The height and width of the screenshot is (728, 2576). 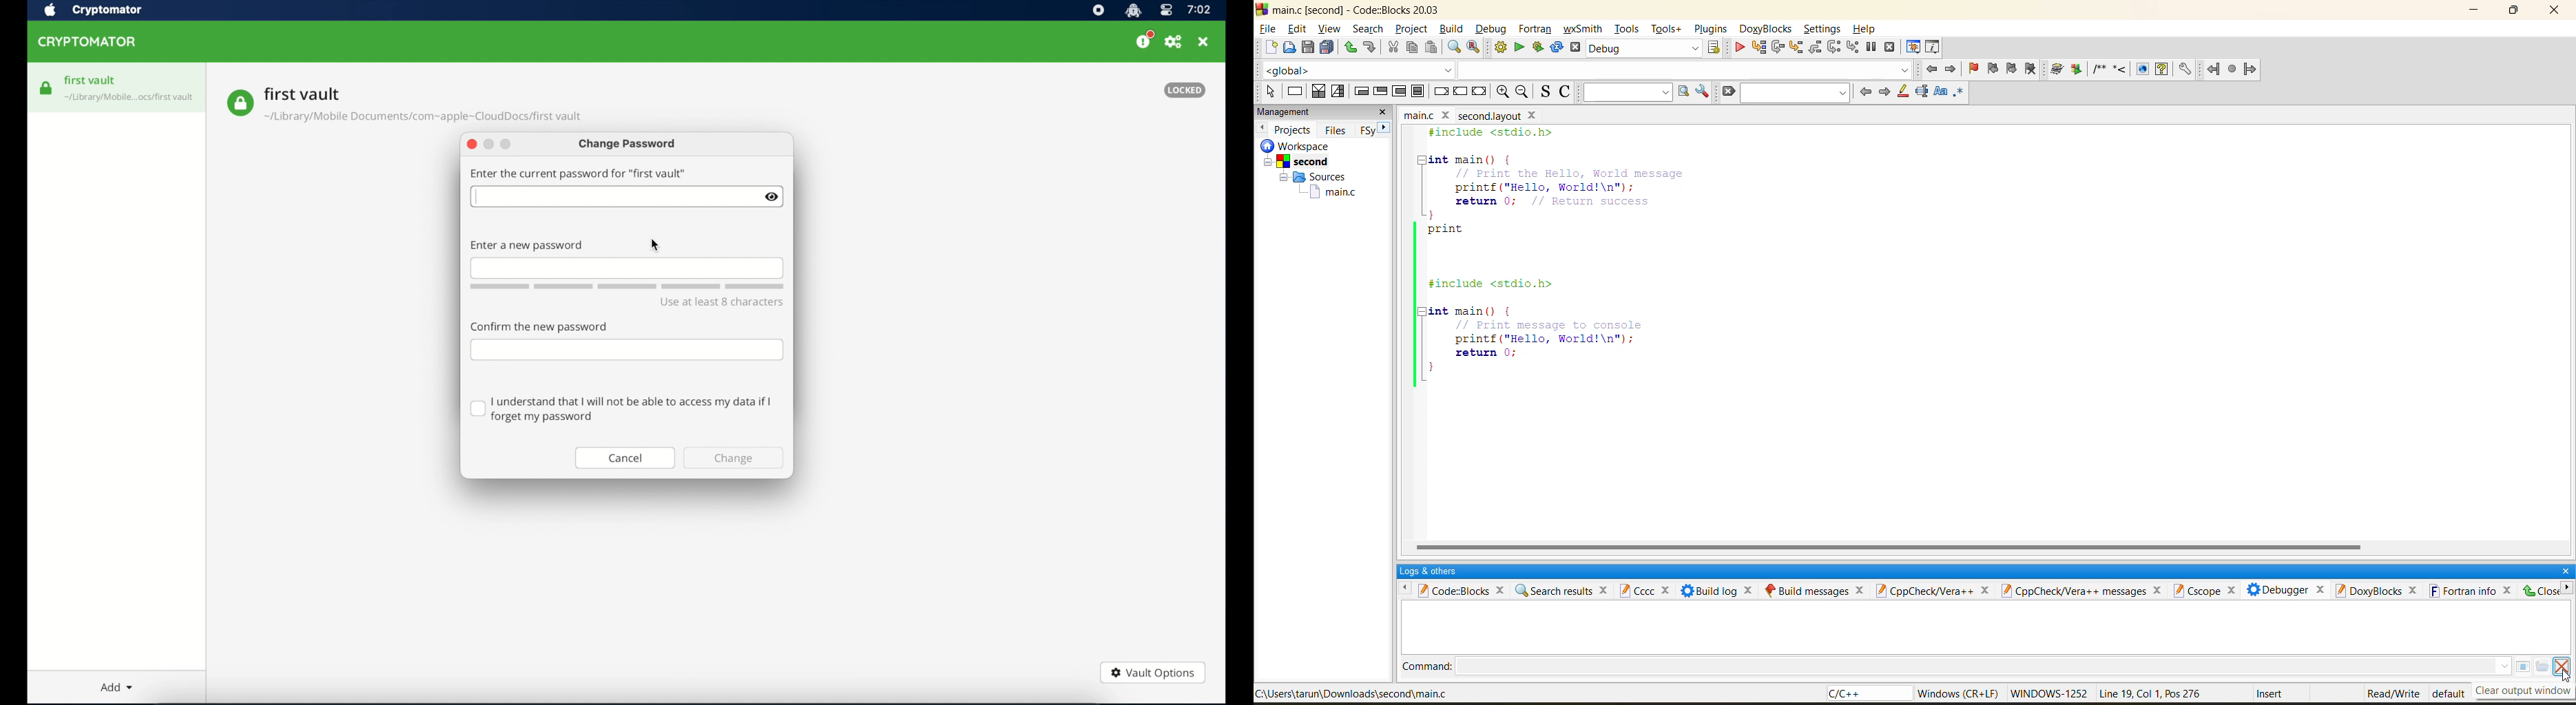 I want to click on doxyblocks, so click(x=2378, y=592).